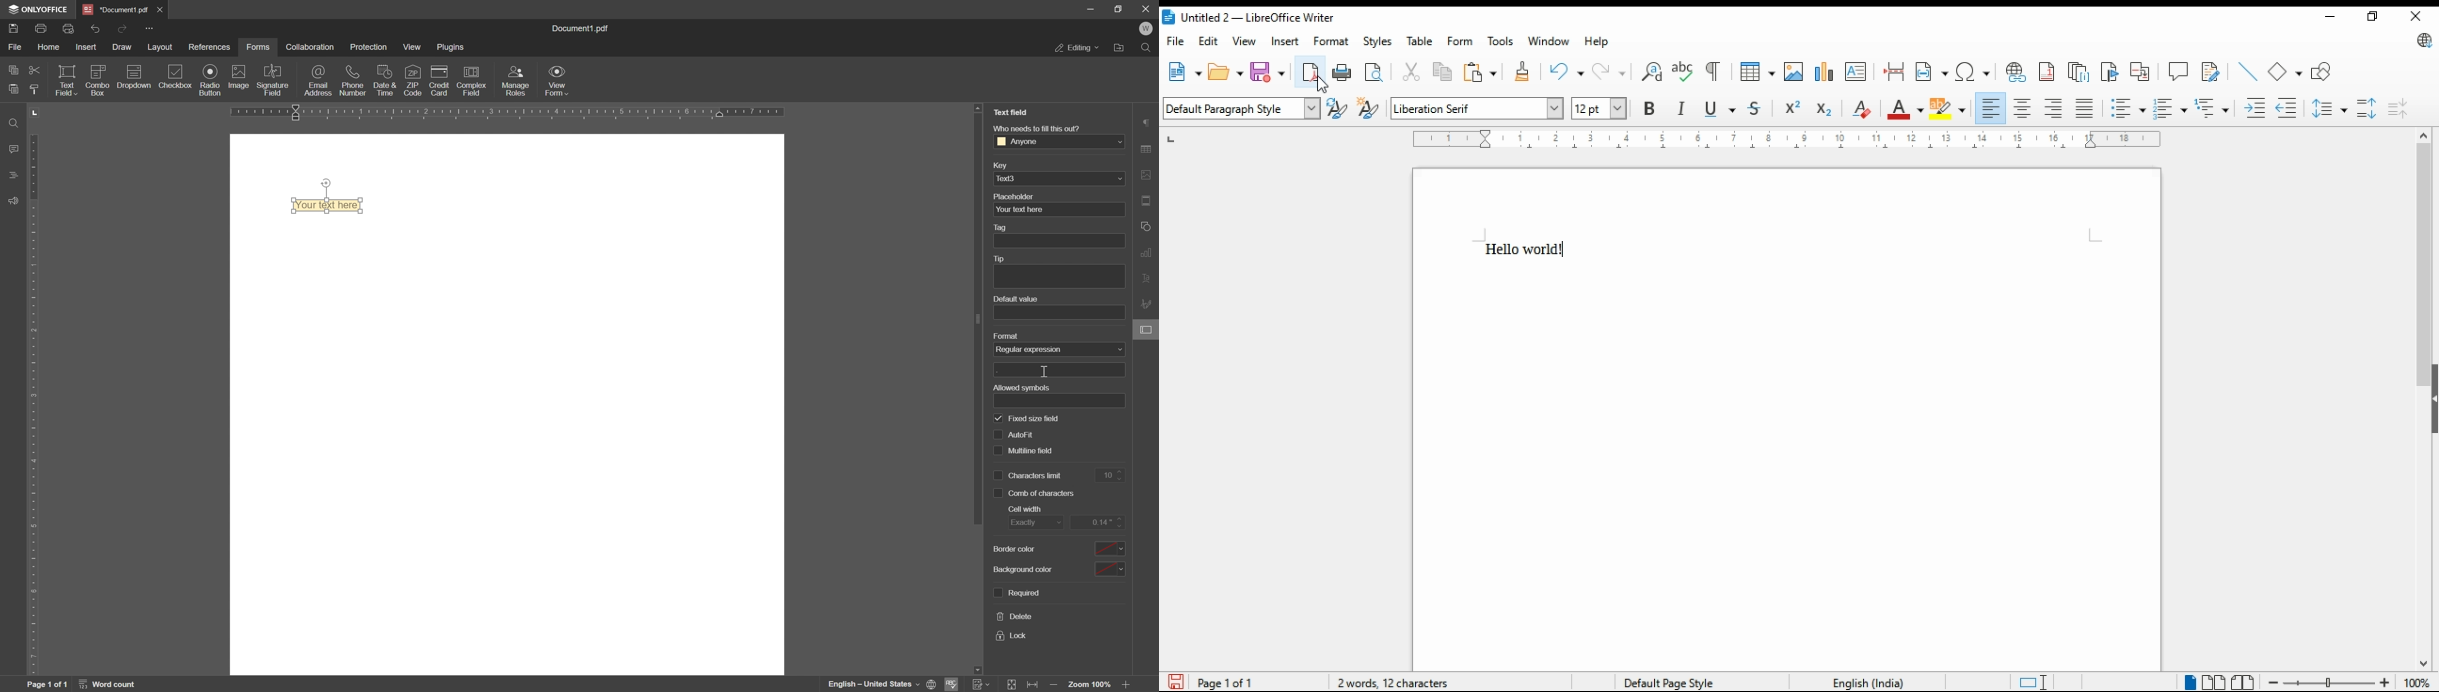  Describe the element at coordinates (37, 89) in the screenshot. I see `copy style` at that location.